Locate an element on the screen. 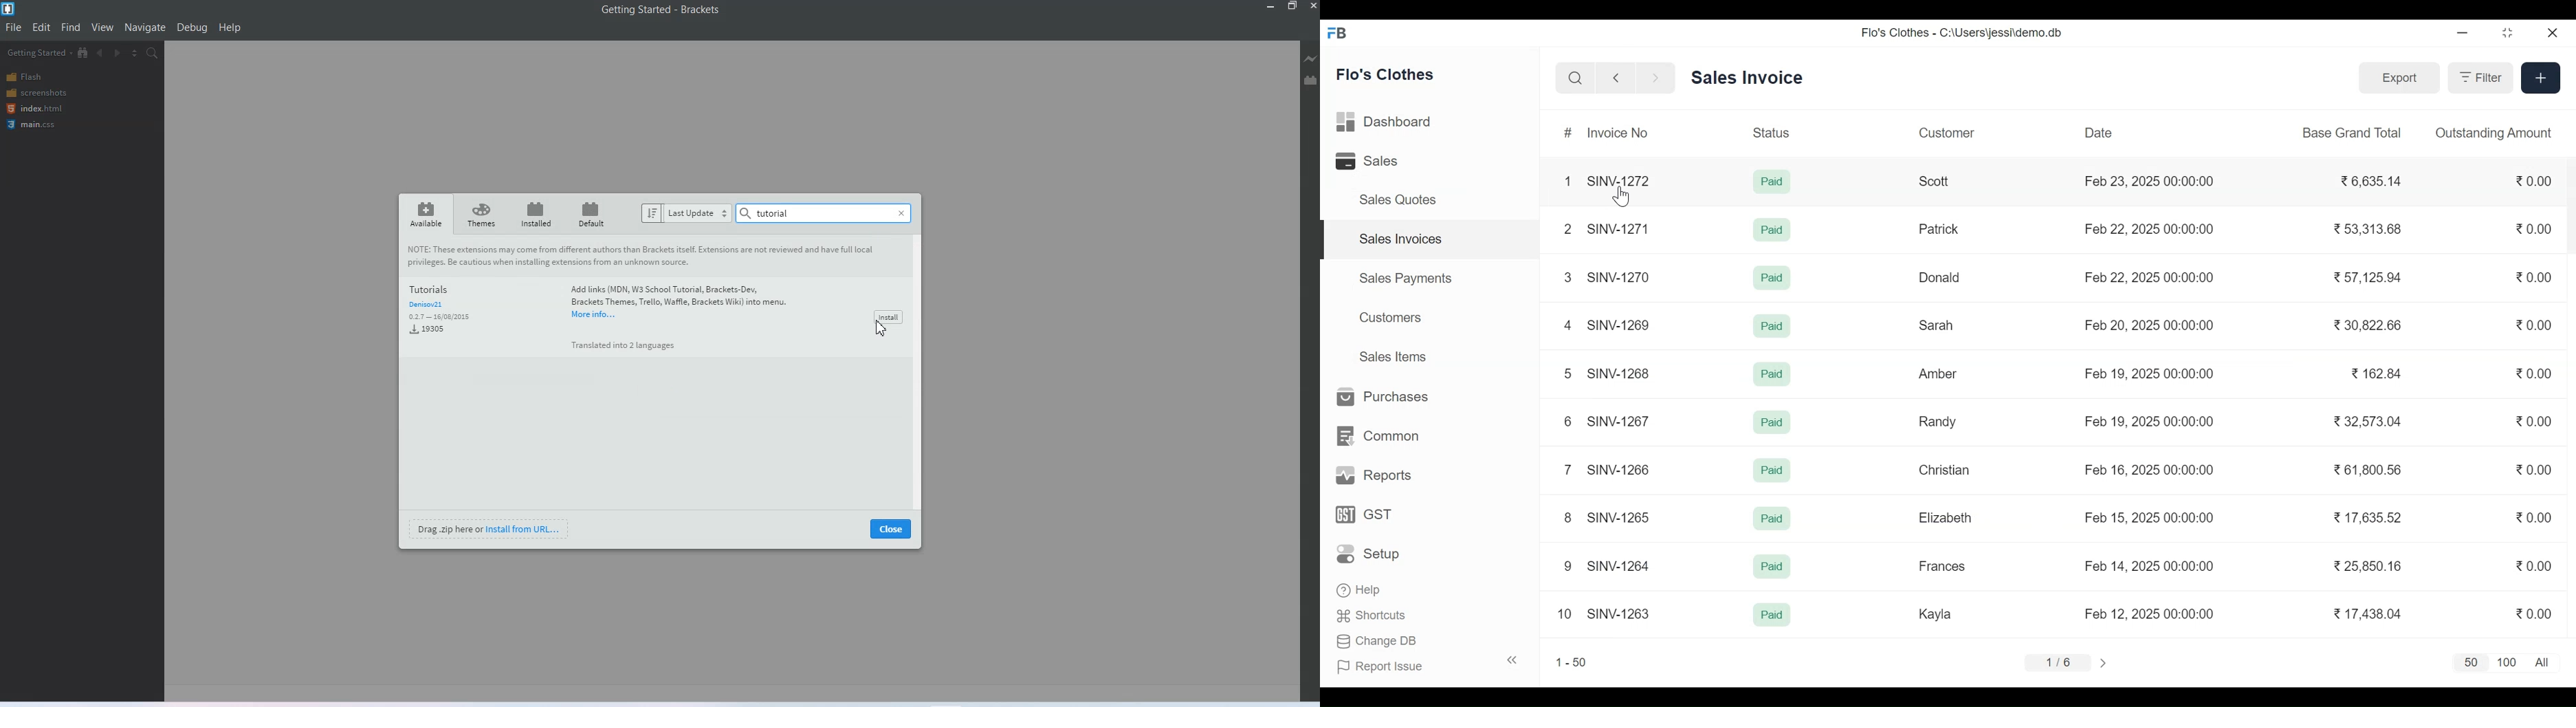 The height and width of the screenshot is (728, 2576). Customer is located at coordinates (1948, 134).